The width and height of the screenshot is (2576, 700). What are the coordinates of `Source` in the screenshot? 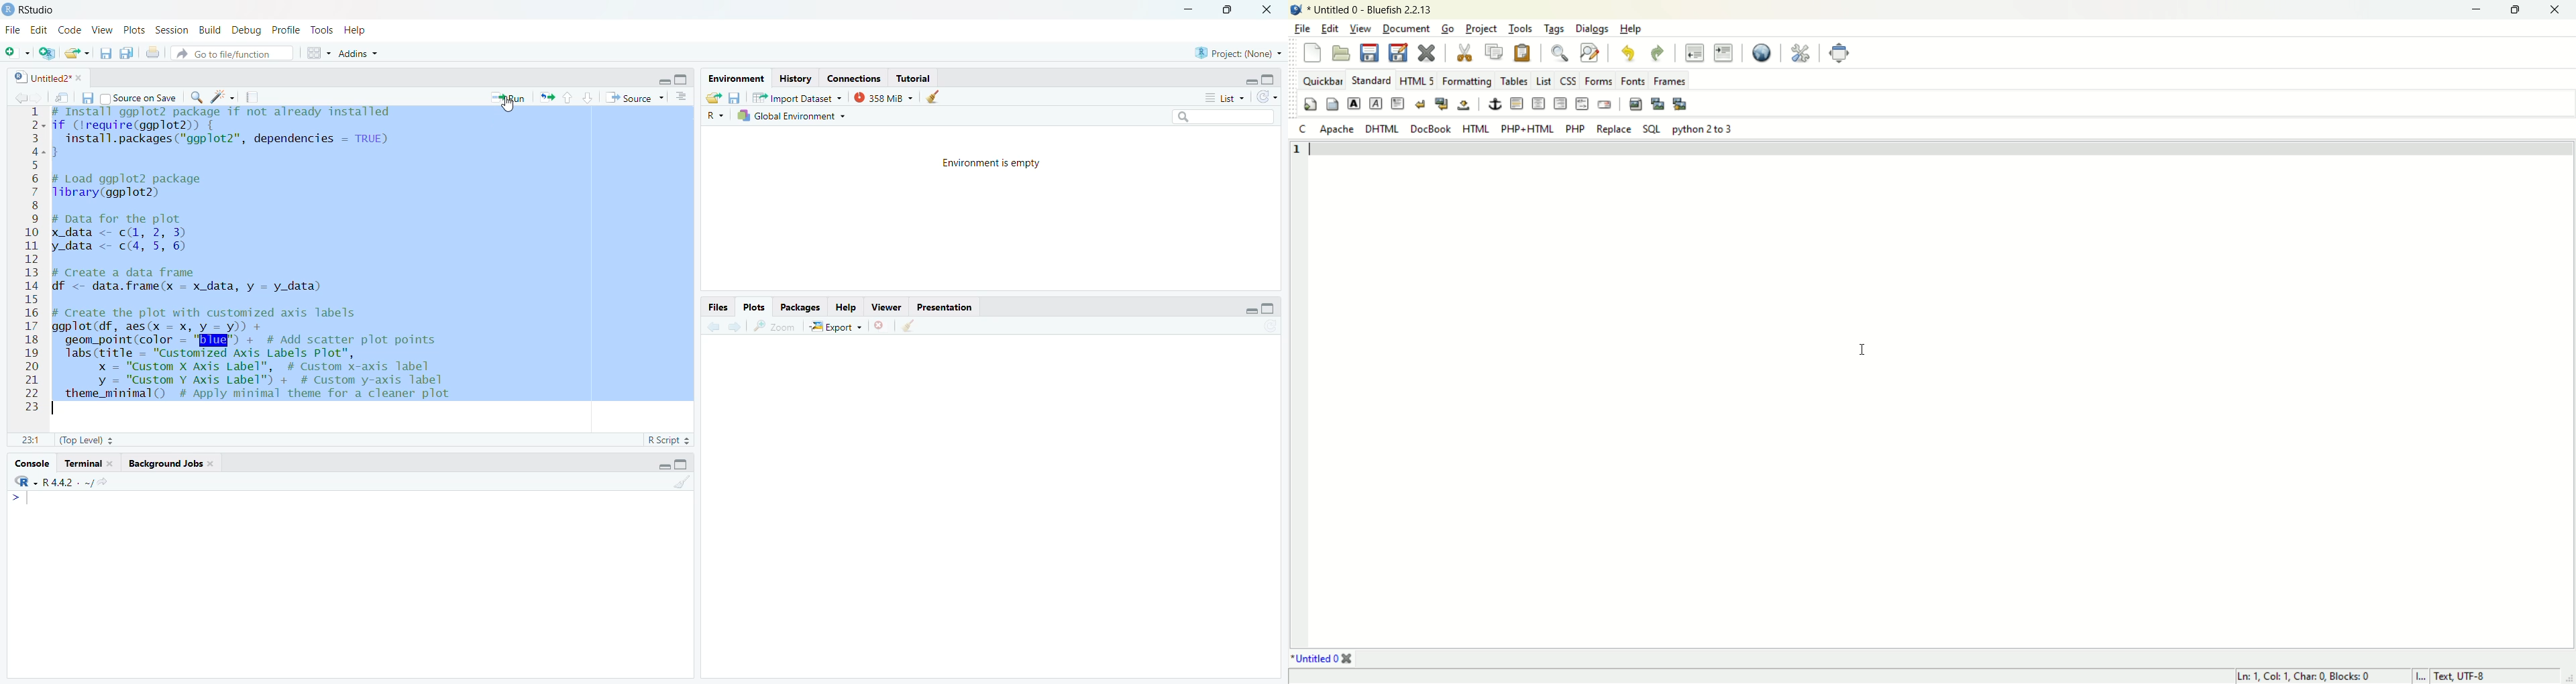 It's located at (631, 98).